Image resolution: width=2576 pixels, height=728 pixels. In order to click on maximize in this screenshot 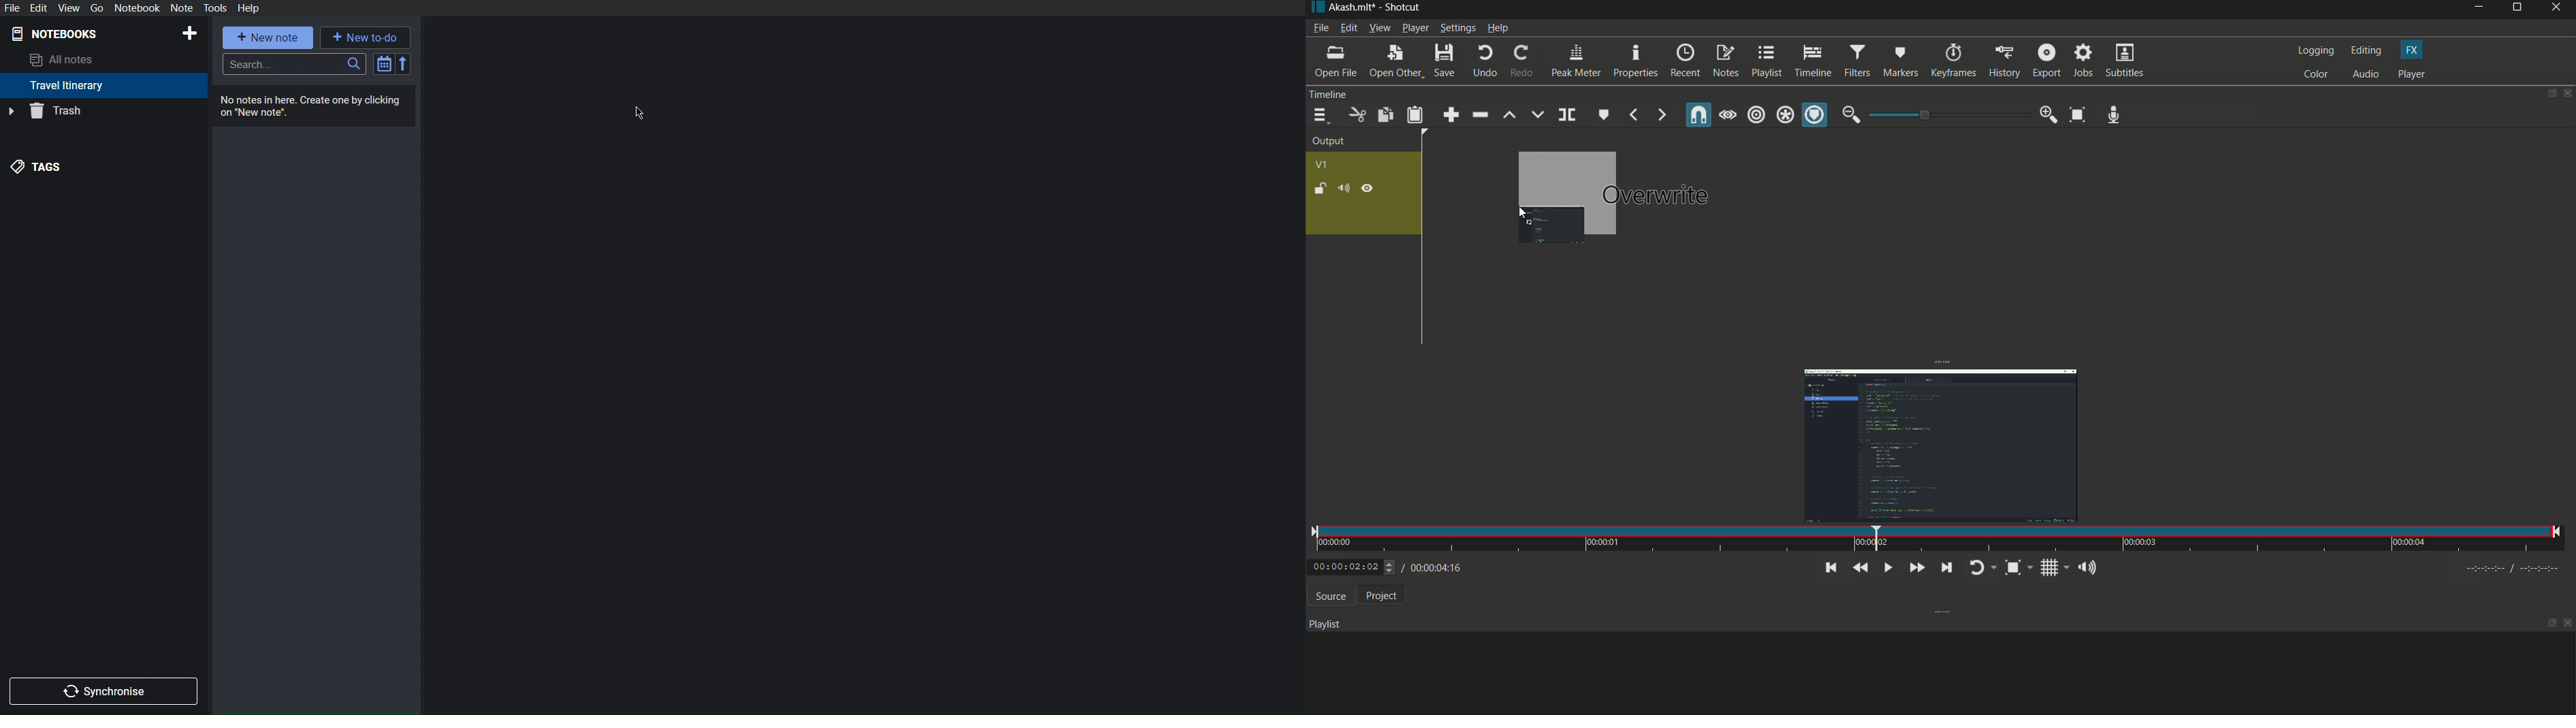, I will do `click(2519, 10)`.